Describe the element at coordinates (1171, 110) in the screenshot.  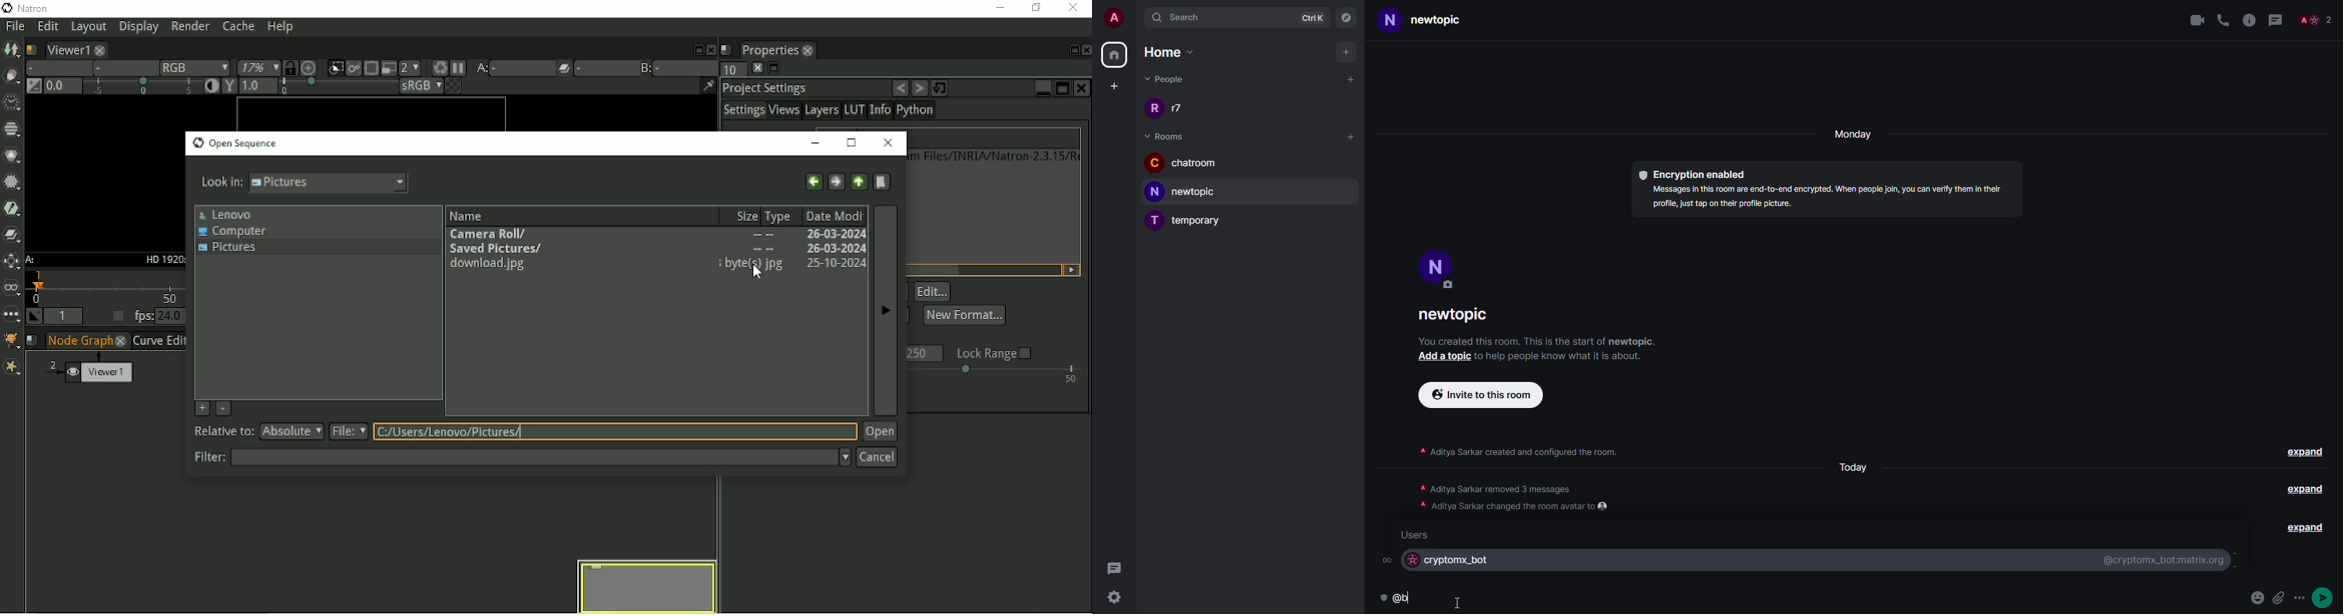
I see `r7` at that location.